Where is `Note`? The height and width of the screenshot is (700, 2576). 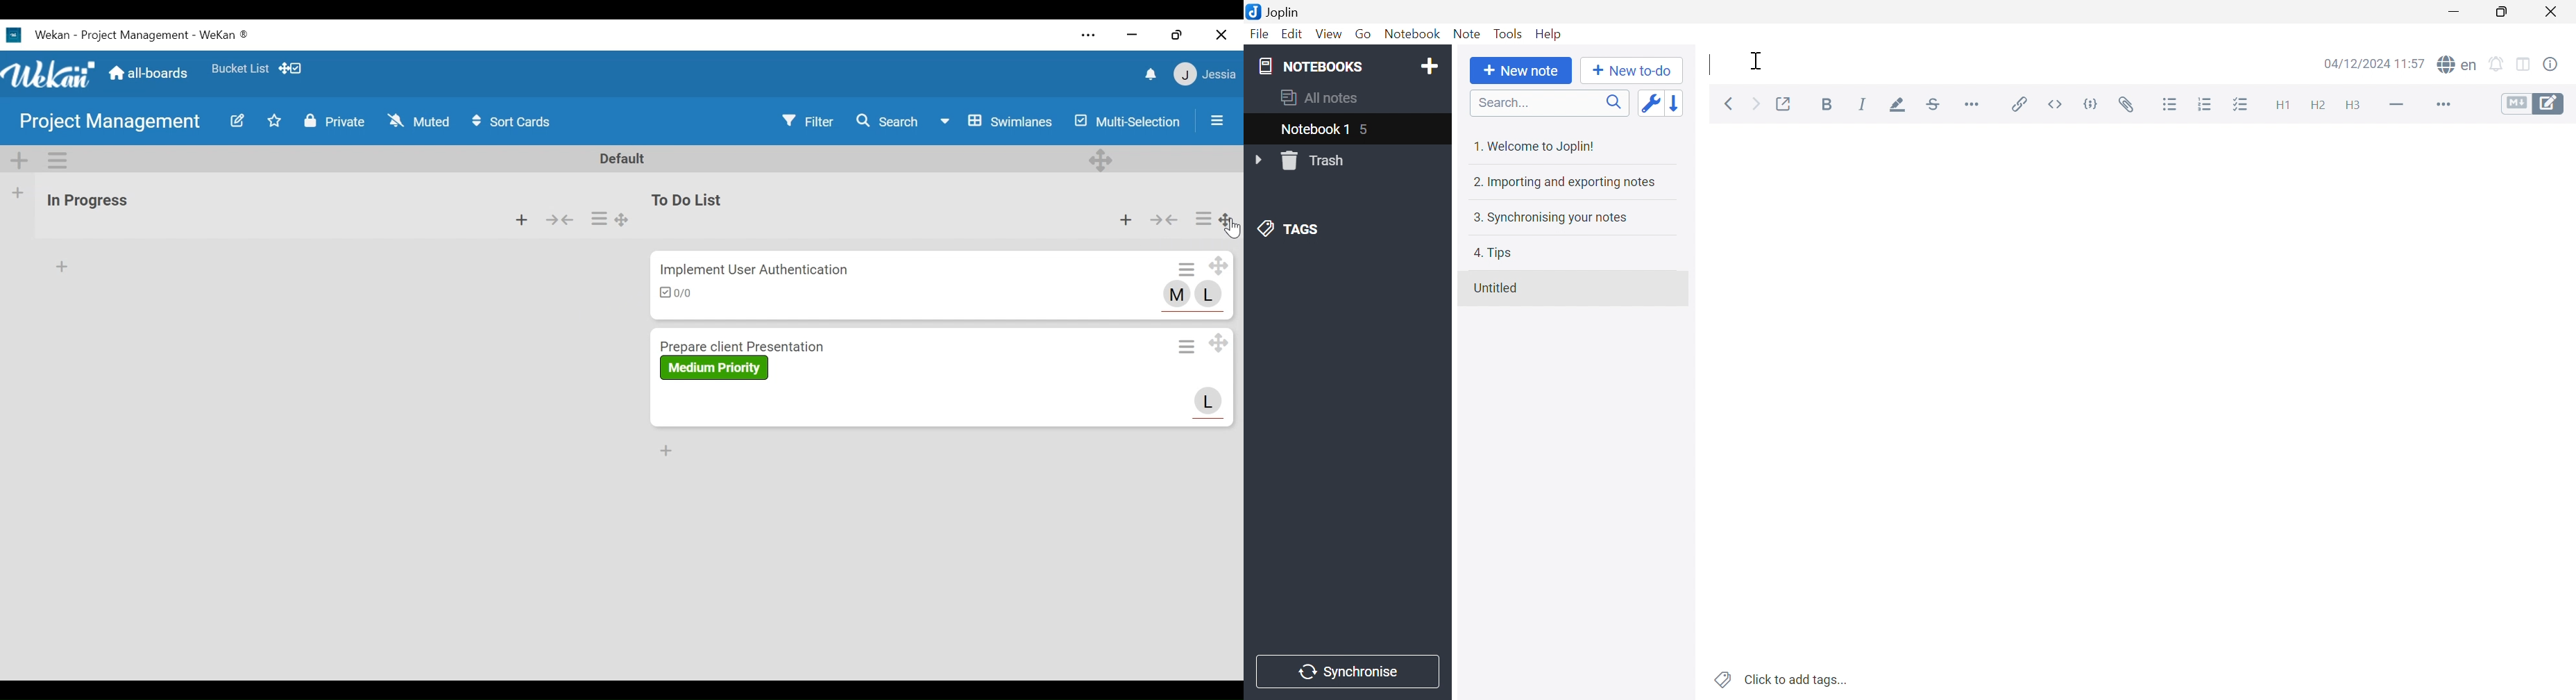 Note is located at coordinates (1466, 35).